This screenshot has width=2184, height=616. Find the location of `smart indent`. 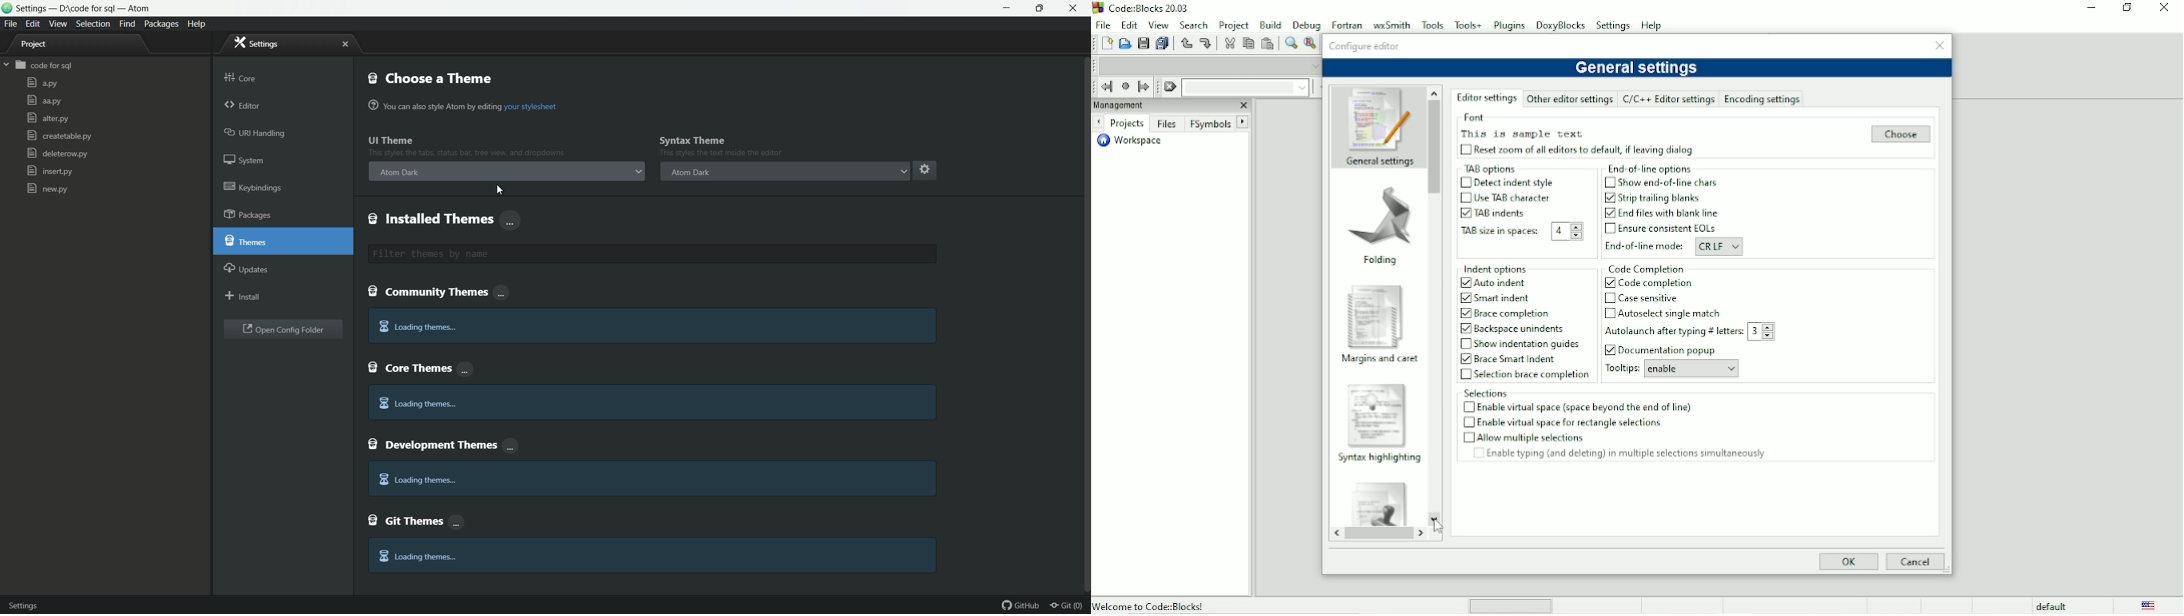

smart indent is located at coordinates (1505, 298).